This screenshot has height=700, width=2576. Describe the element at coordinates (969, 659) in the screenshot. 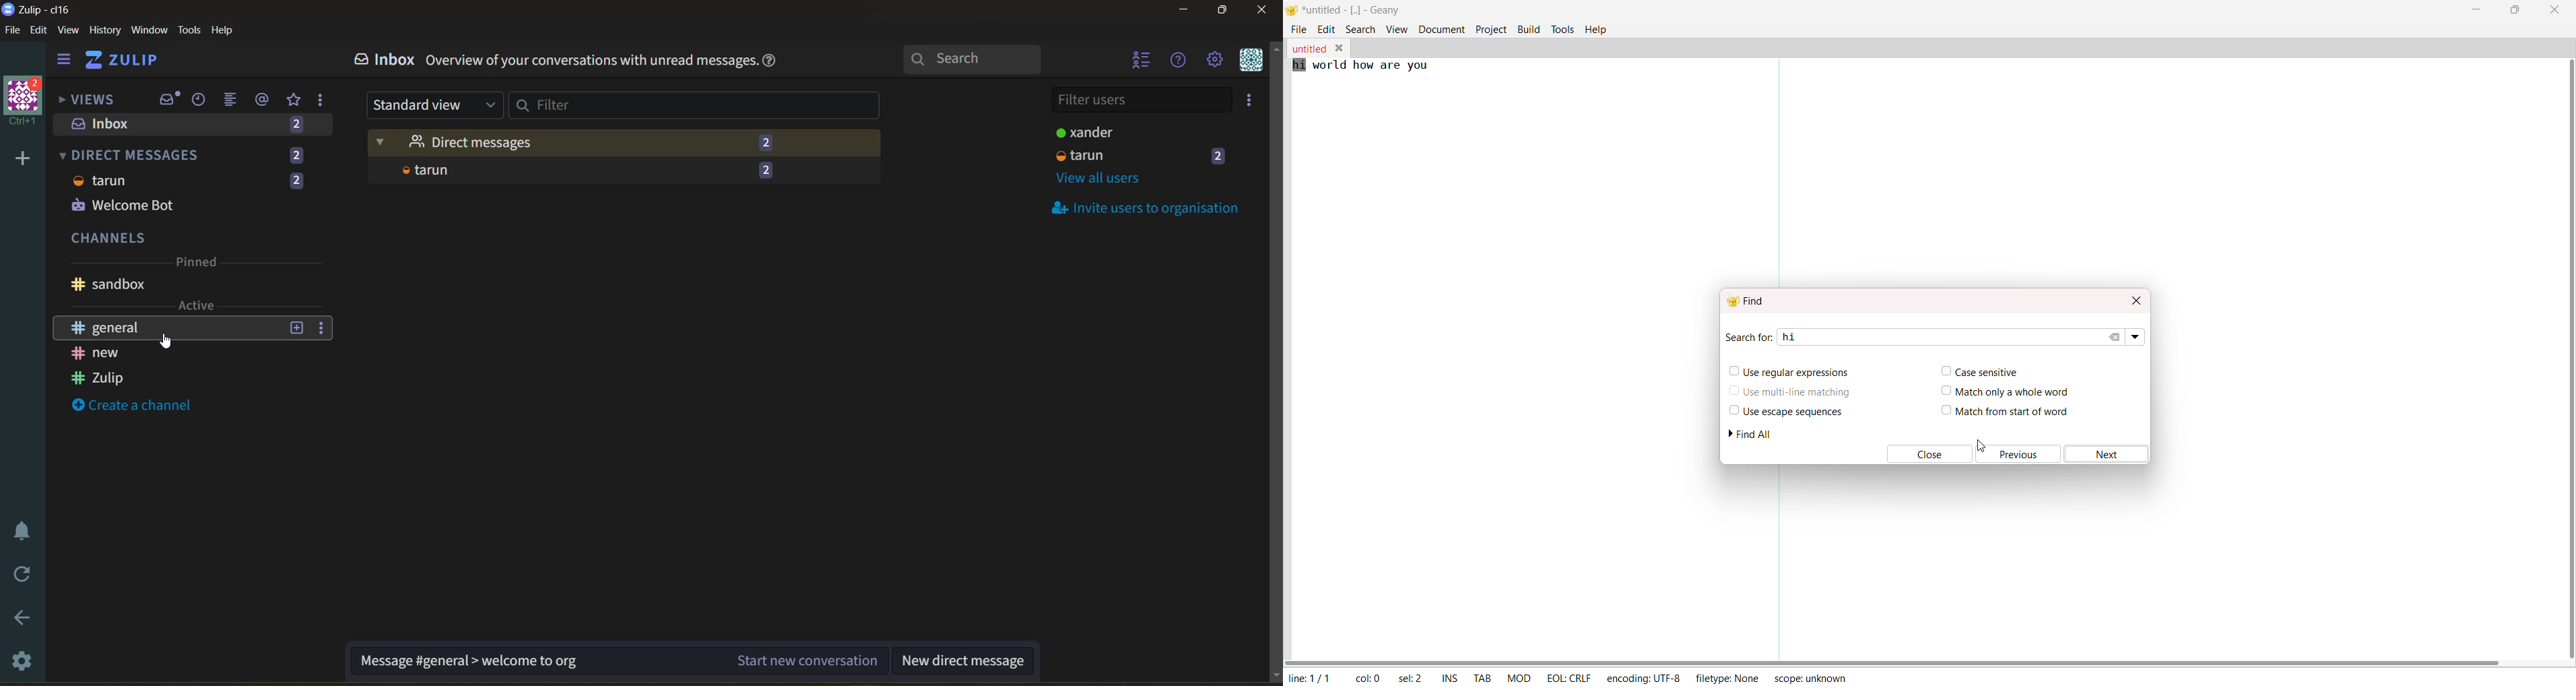

I see `new direct message` at that location.